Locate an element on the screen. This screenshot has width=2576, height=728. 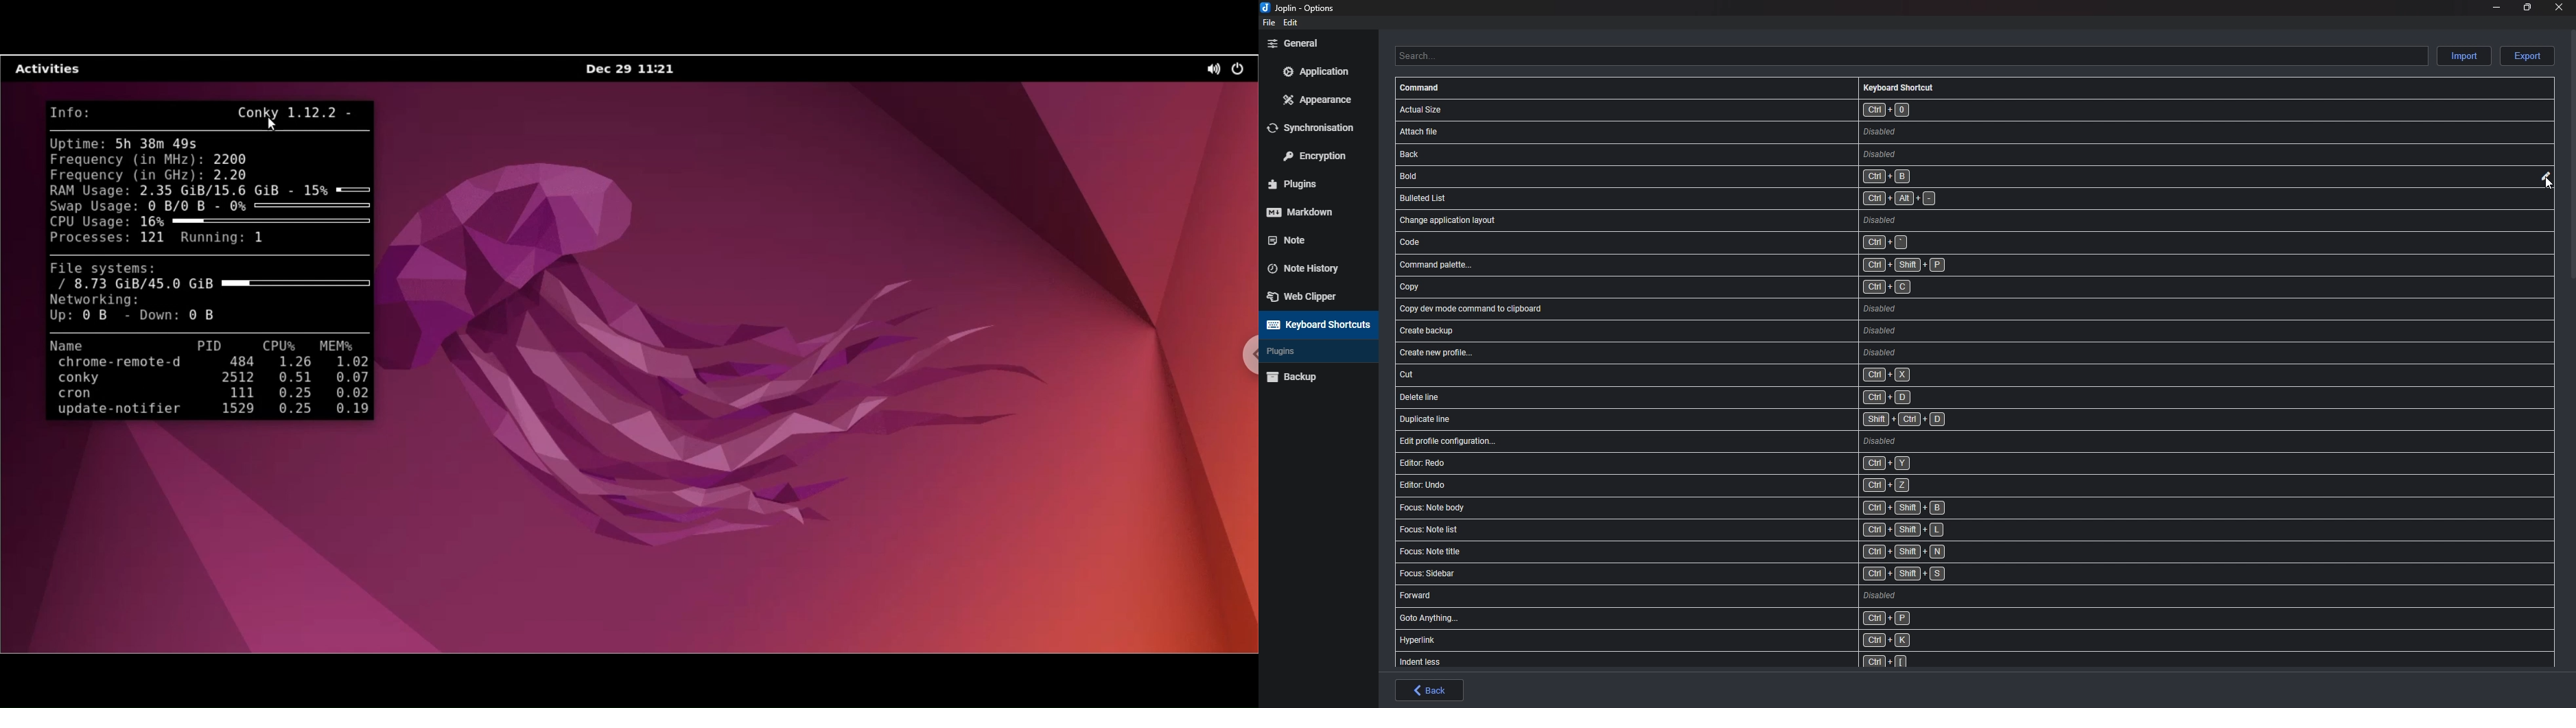
Note history is located at coordinates (1311, 264).